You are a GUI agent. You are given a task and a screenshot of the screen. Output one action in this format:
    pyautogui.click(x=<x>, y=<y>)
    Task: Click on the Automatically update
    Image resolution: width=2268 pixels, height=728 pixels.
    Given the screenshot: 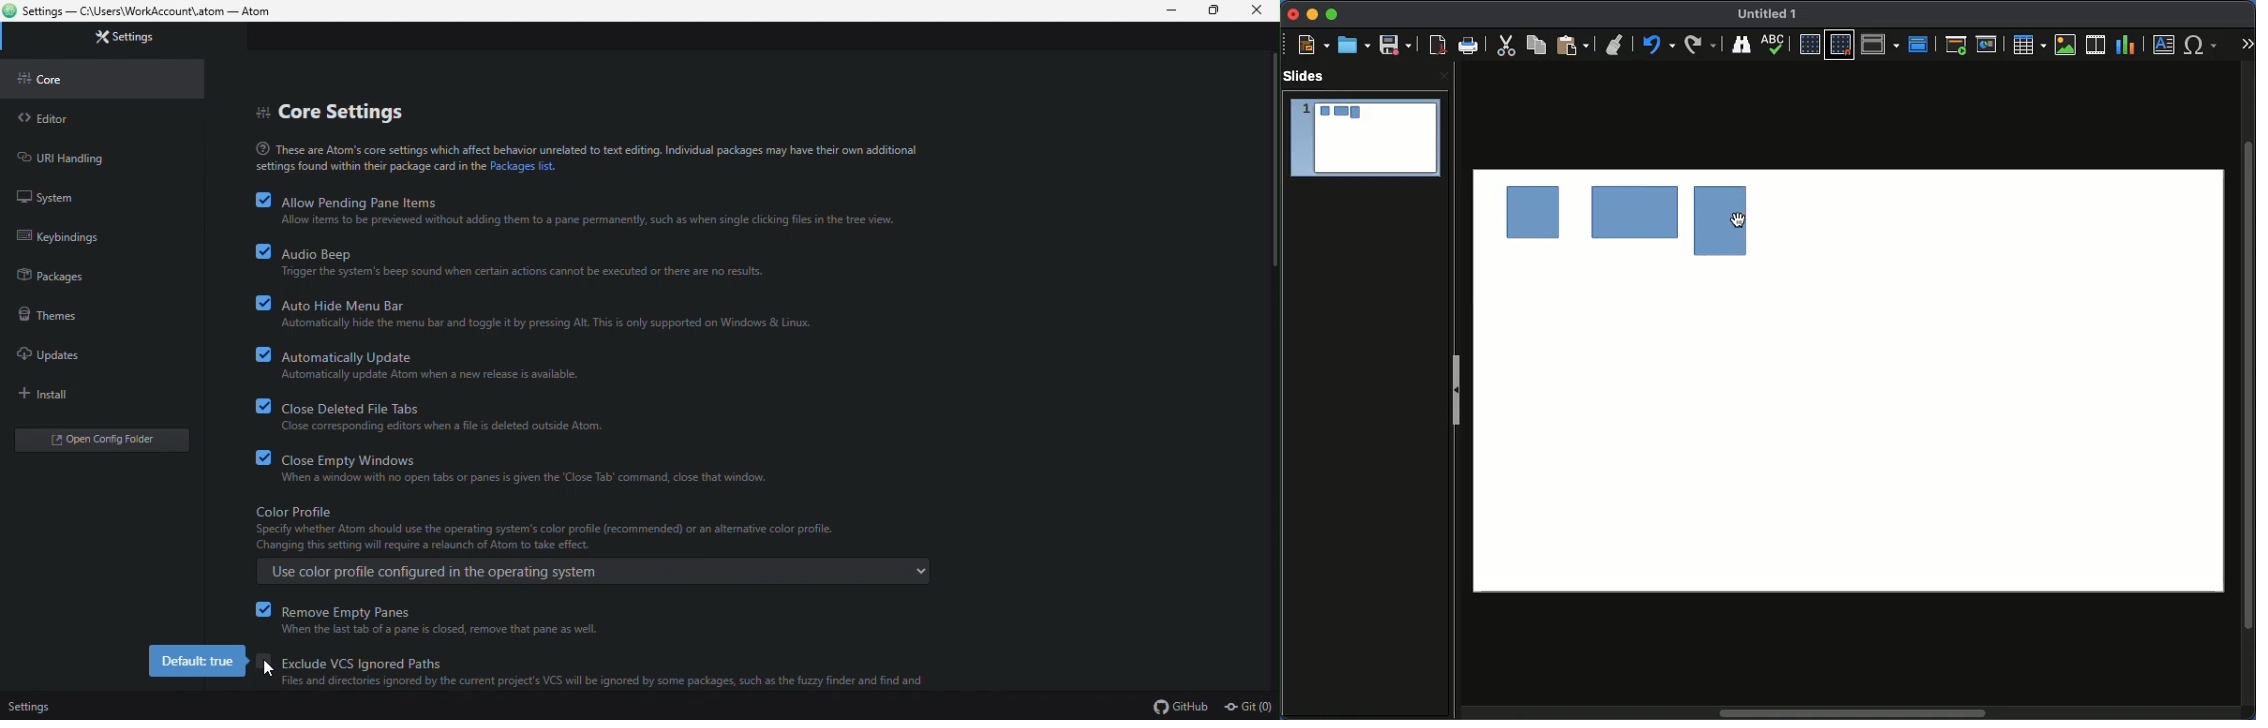 What is the action you would take?
    pyautogui.click(x=597, y=364)
    